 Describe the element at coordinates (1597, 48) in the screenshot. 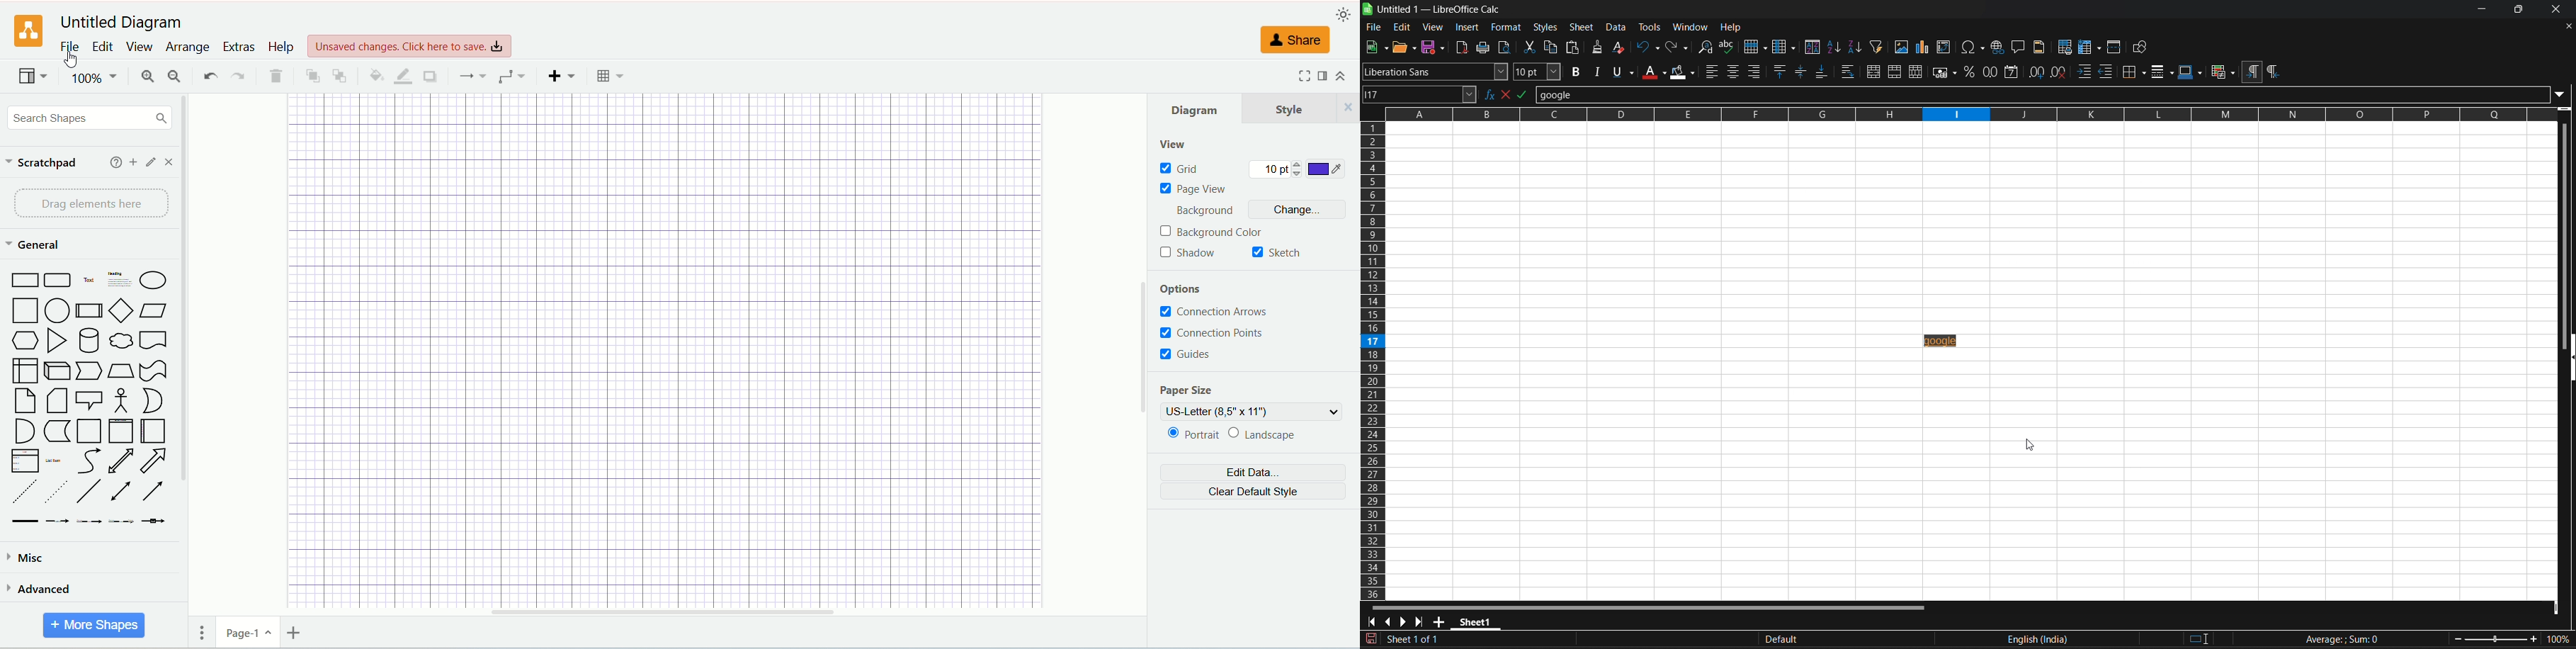

I see `clone formating` at that location.